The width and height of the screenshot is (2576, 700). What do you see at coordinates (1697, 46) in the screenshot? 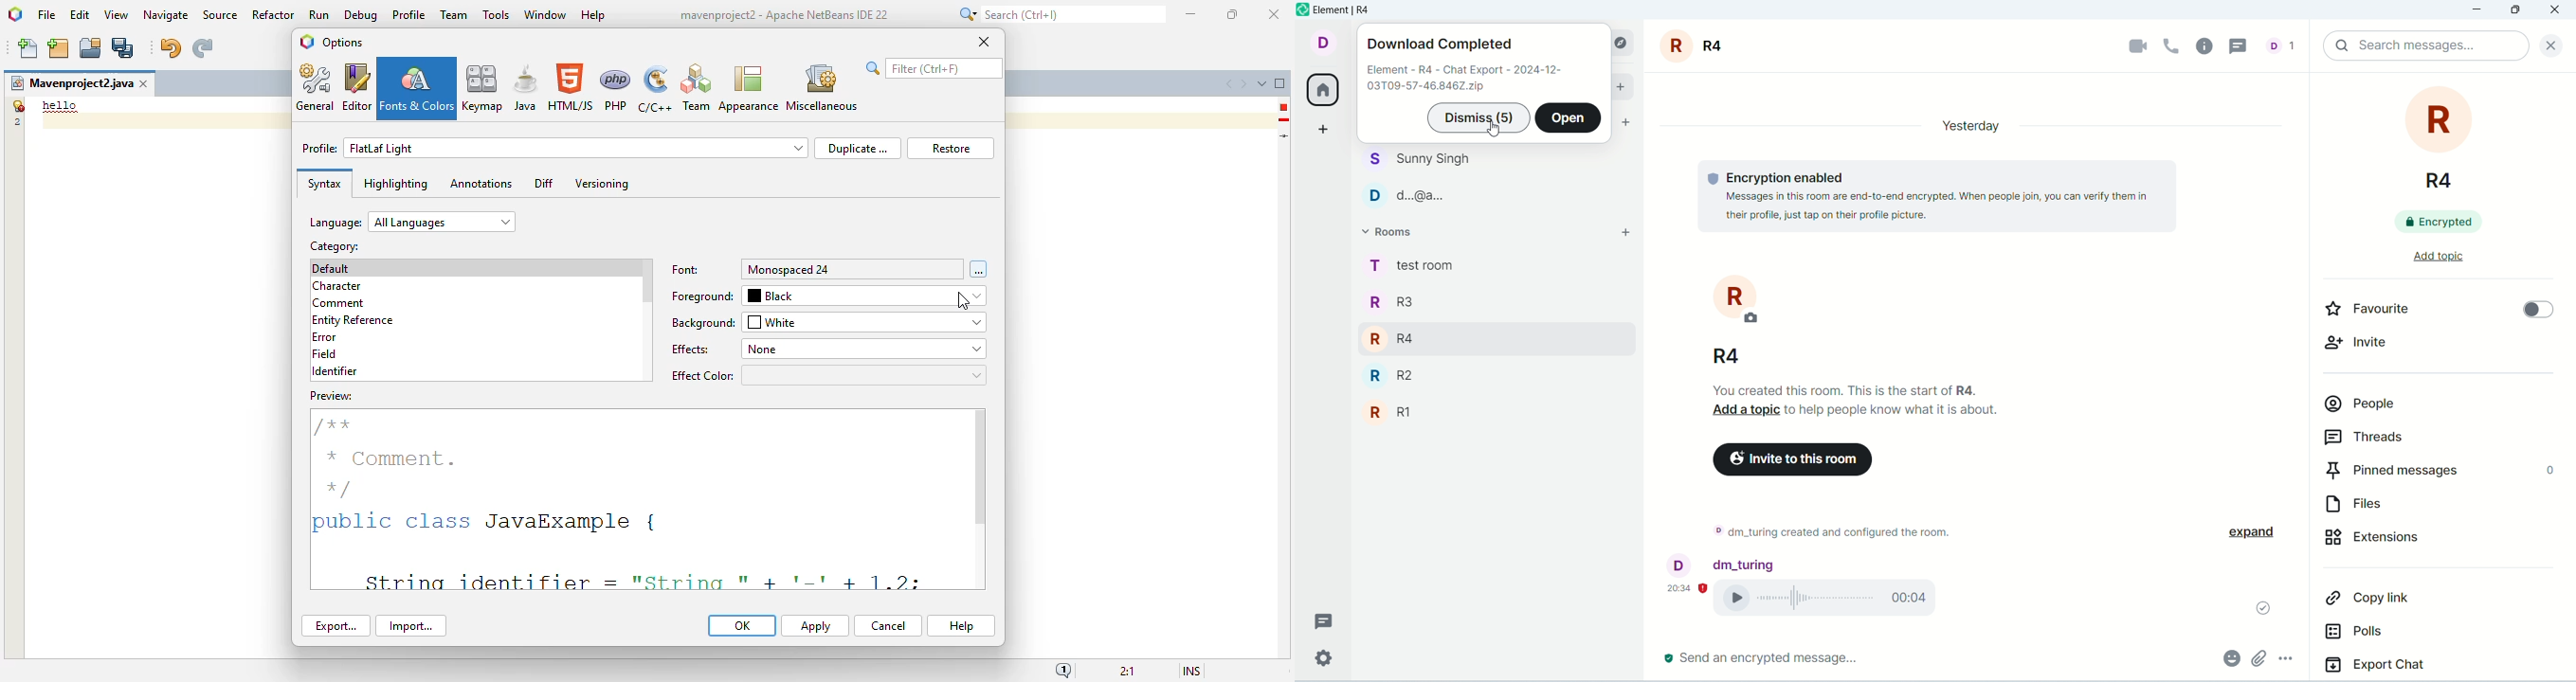
I see `room` at bounding box center [1697, 46].